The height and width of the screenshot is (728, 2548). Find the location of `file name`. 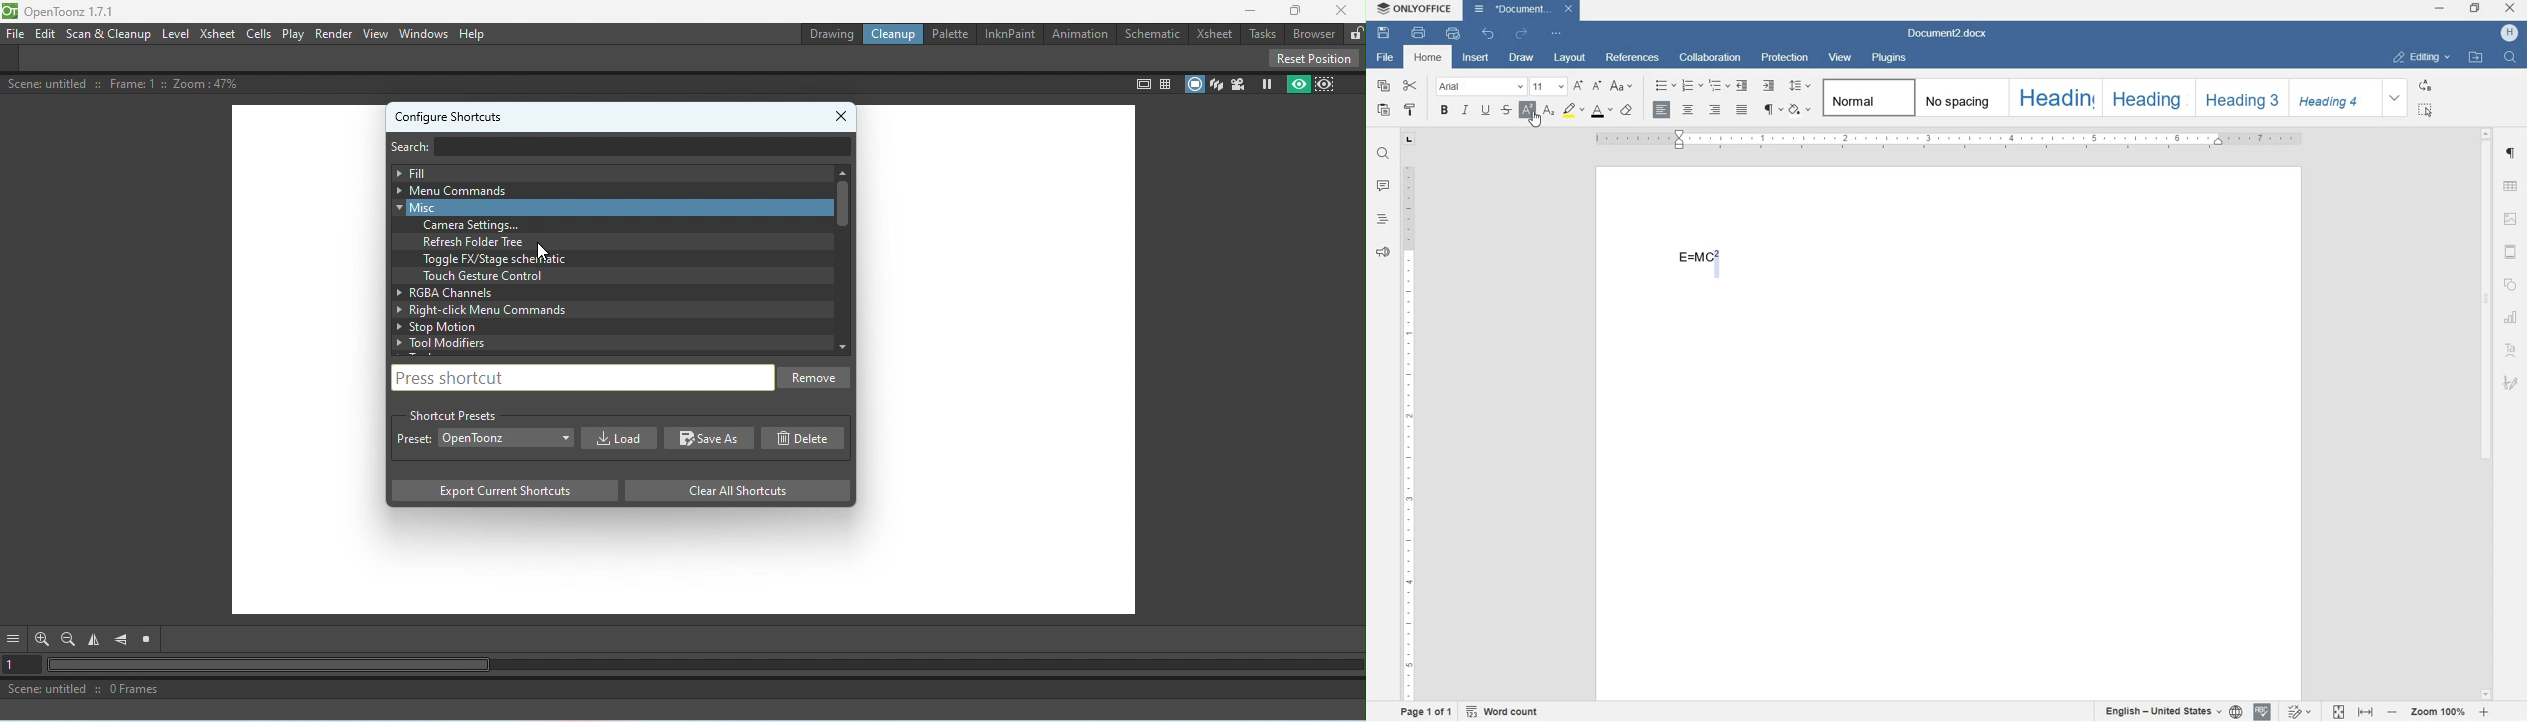

file name is located at coordinates (1524, 12).